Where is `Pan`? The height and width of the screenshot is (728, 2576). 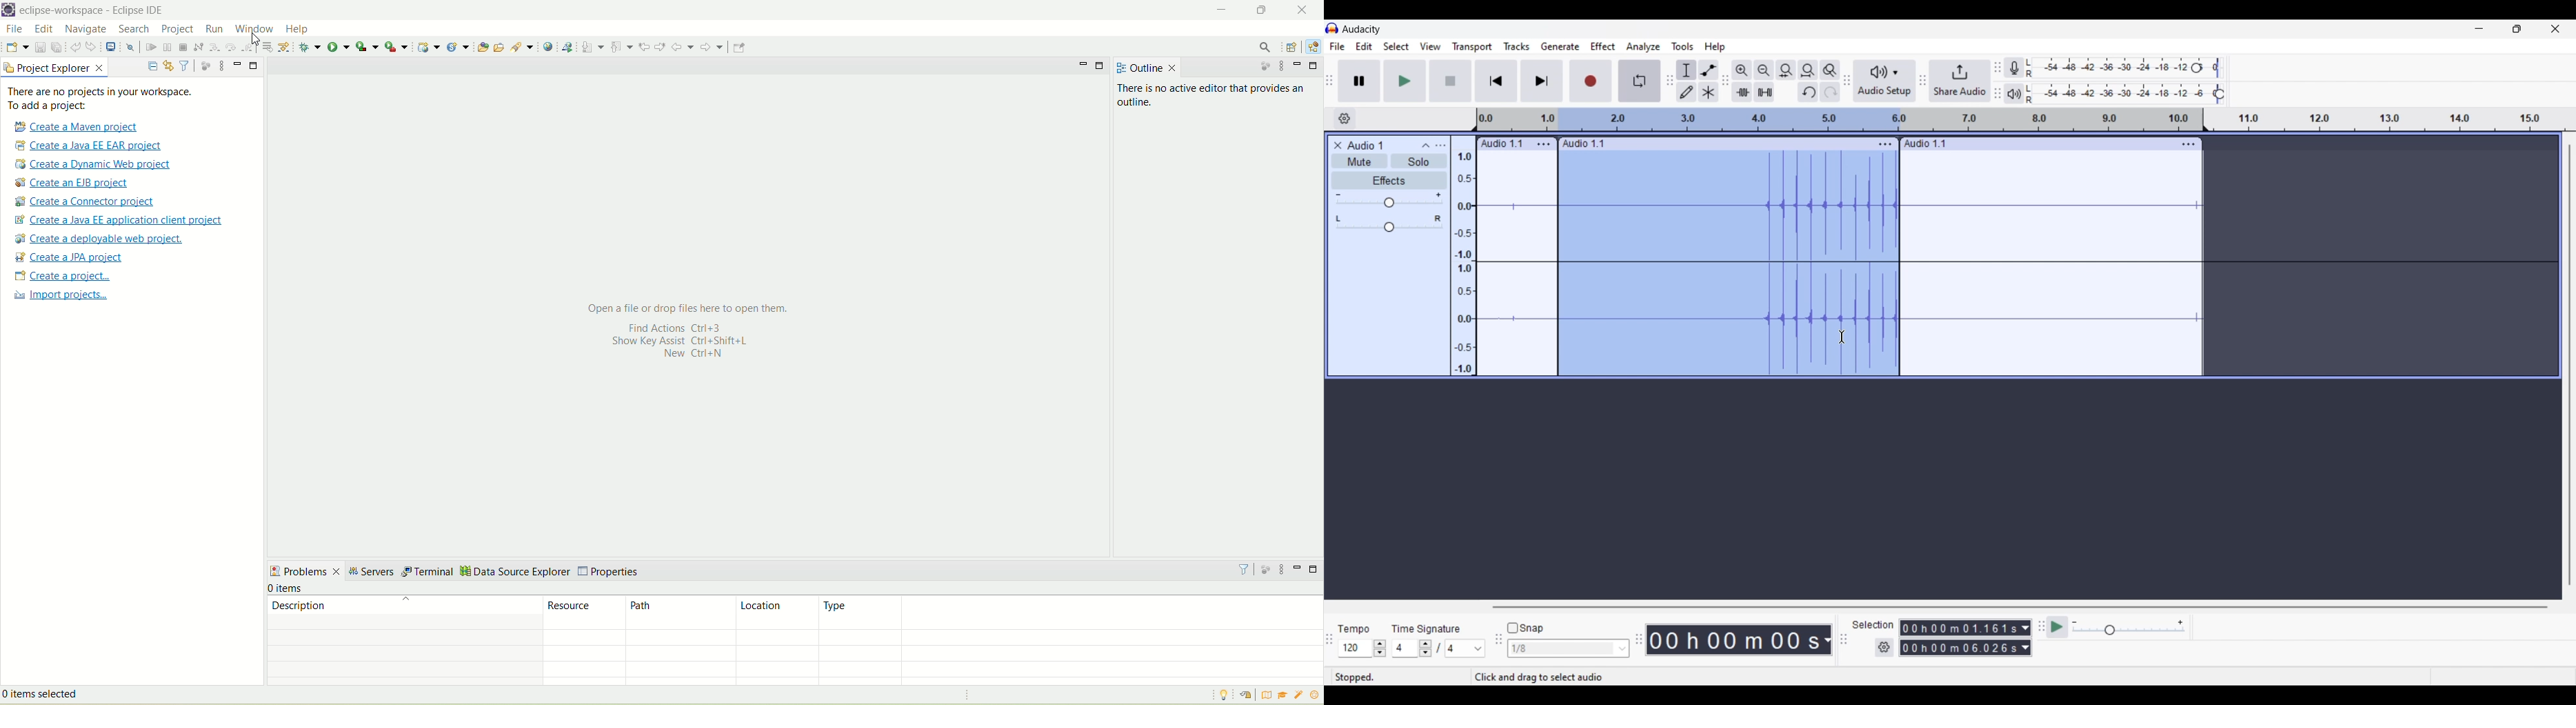
Pan is located at coordinates (1389, 228).